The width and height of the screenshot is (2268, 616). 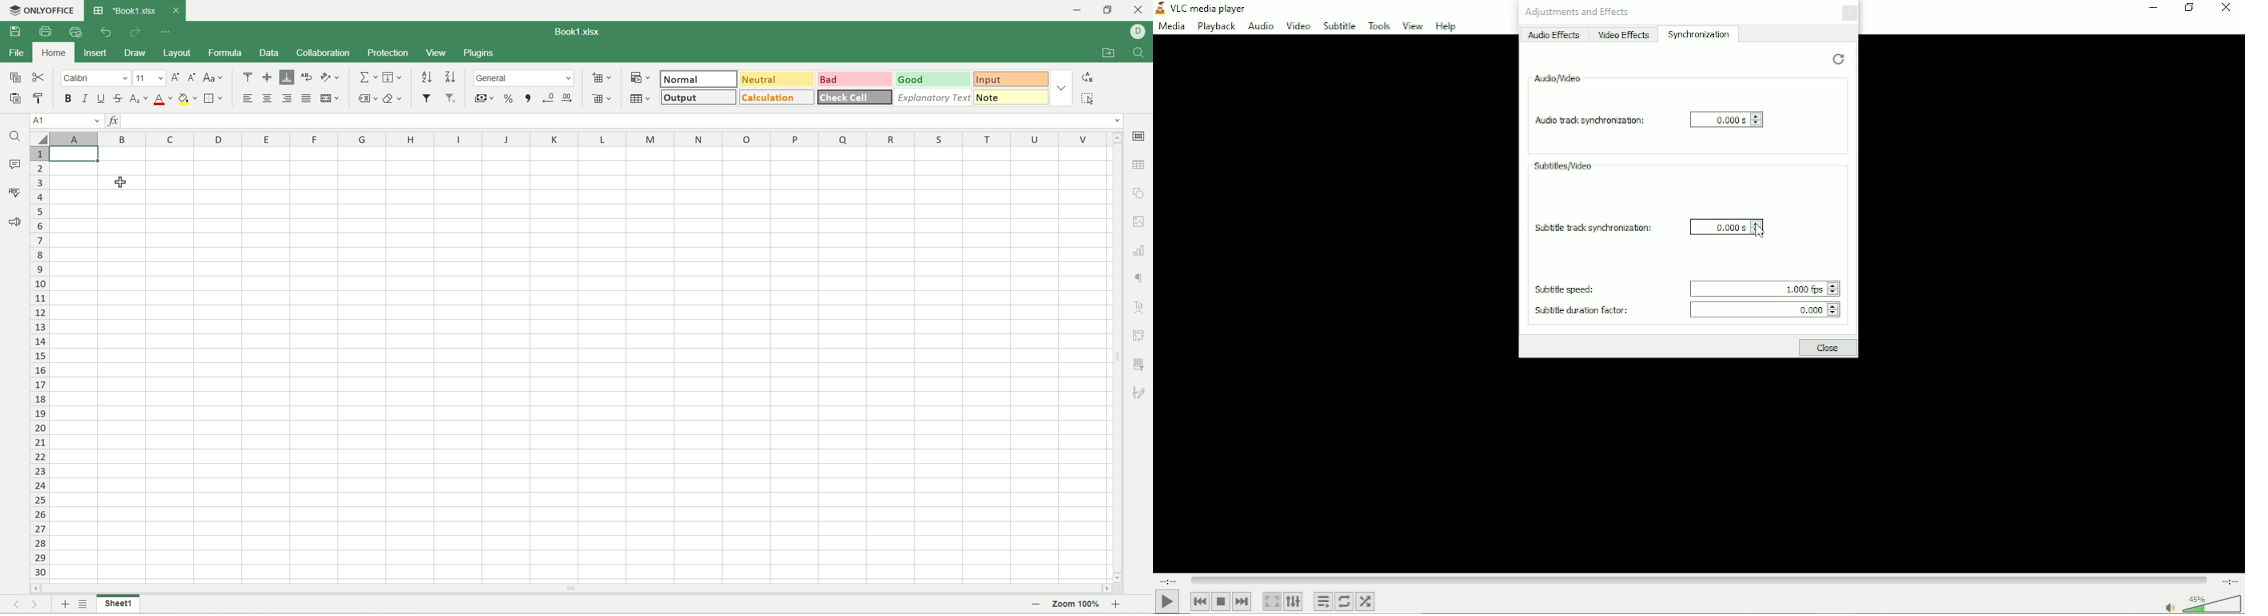 I want to click on wrap text, so click(x=309, y=77).